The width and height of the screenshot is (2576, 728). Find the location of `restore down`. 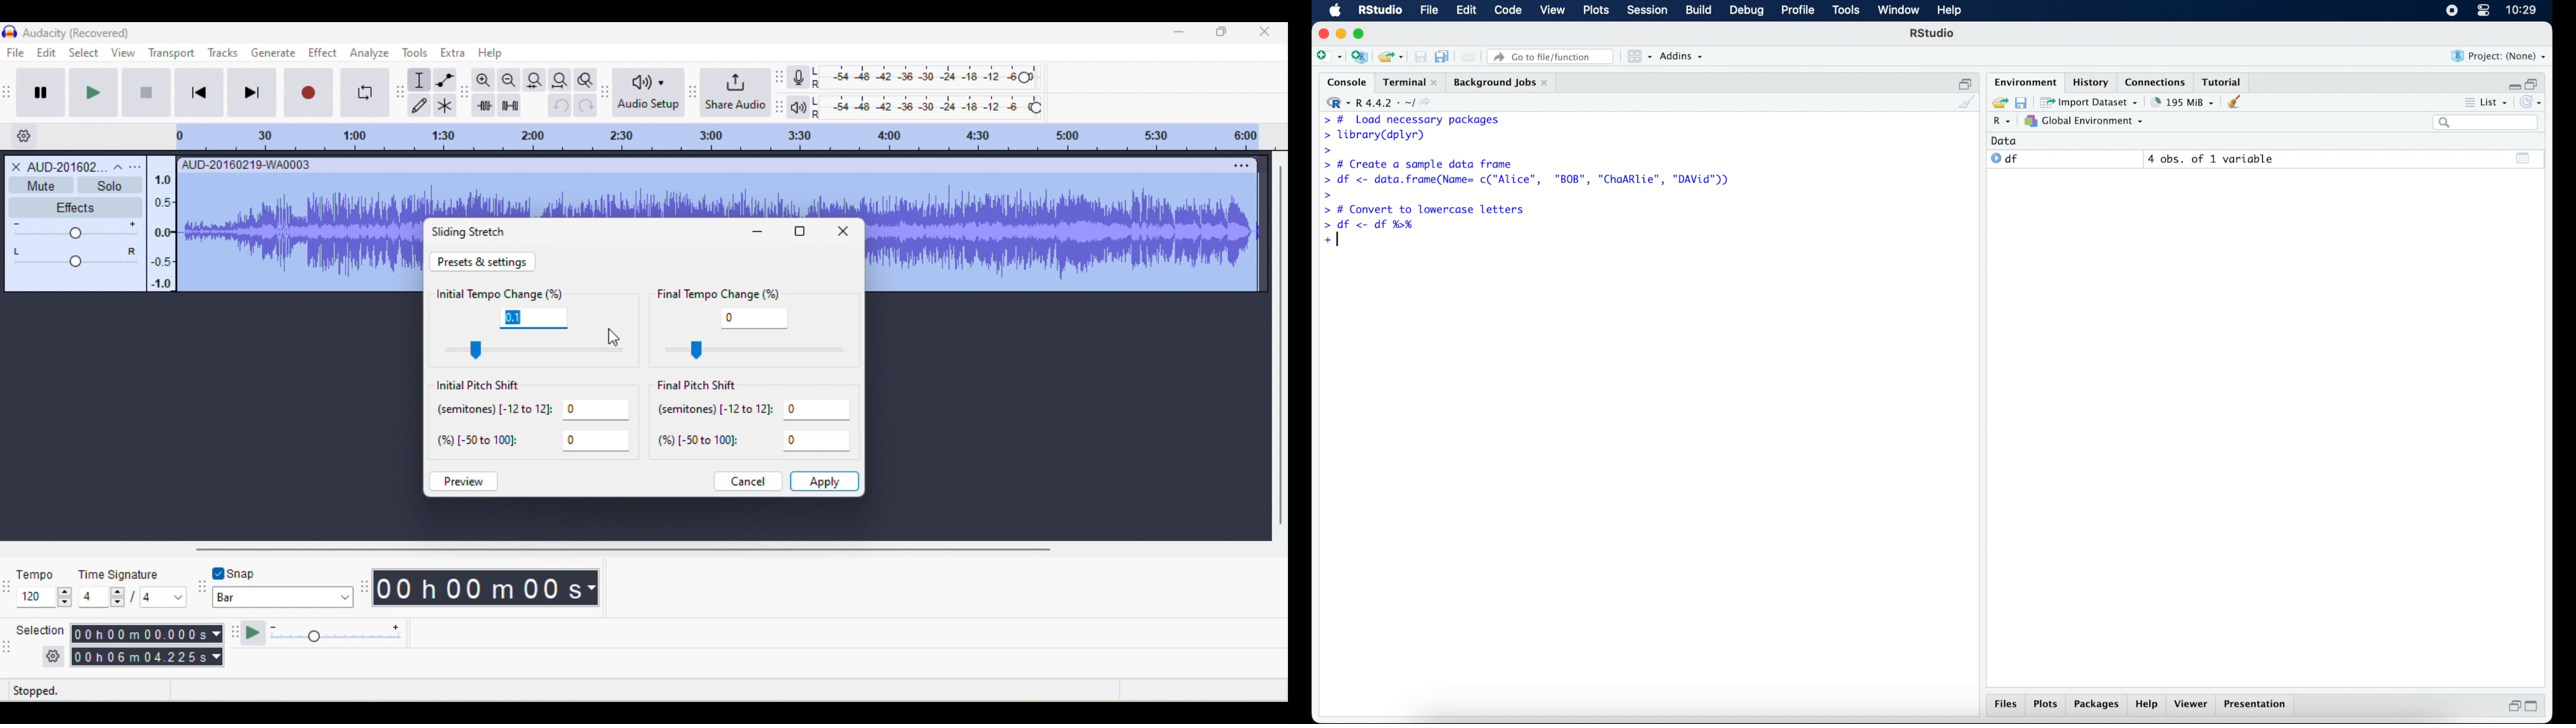

restore down is located at coordinates (2534, 82).